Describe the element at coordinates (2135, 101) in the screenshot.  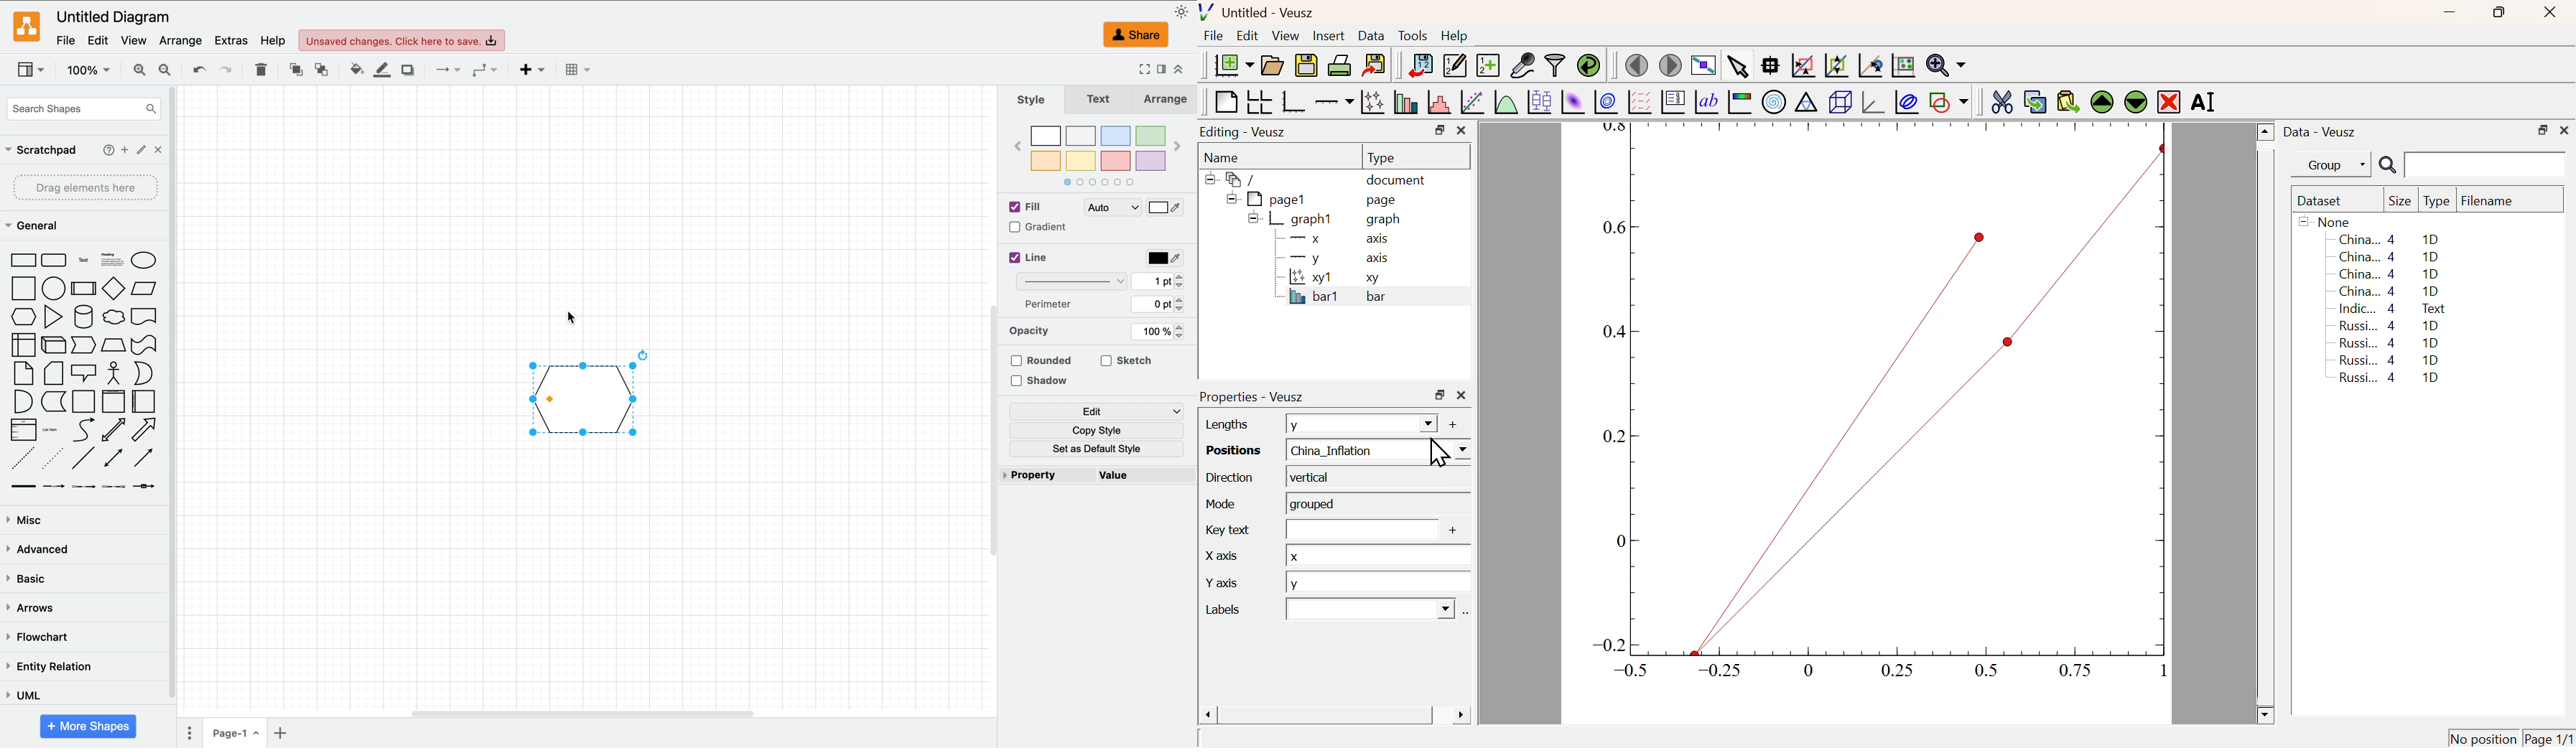
I see `Move Down` at that location.